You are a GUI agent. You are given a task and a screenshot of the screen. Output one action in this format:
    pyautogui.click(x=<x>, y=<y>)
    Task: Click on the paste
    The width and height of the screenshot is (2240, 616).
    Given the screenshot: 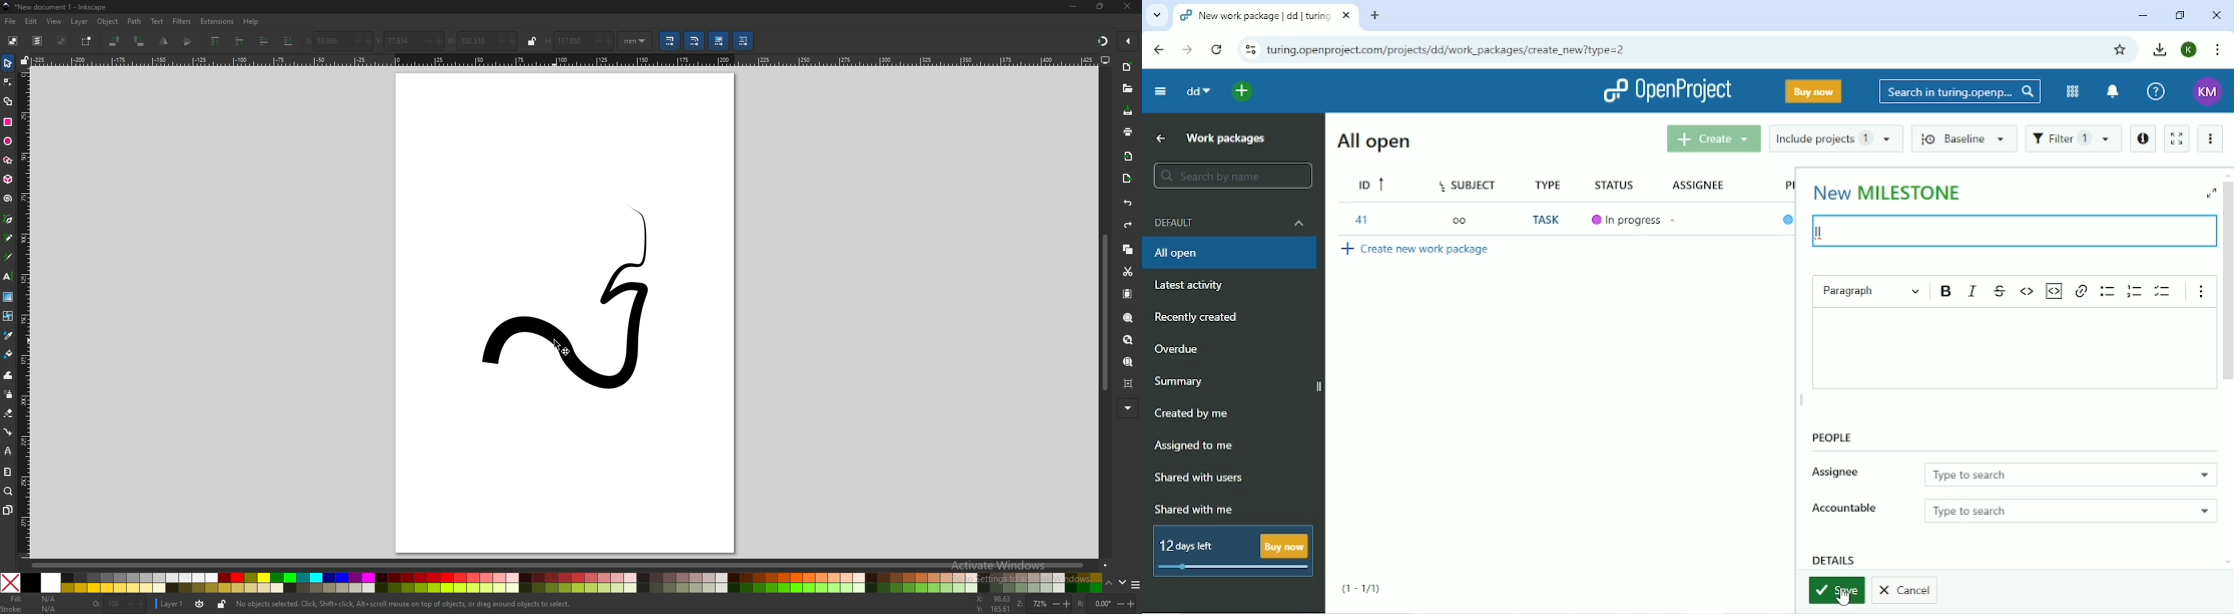 What is the action you would take?
    pyautogui.click(x=1129, y=295)
    